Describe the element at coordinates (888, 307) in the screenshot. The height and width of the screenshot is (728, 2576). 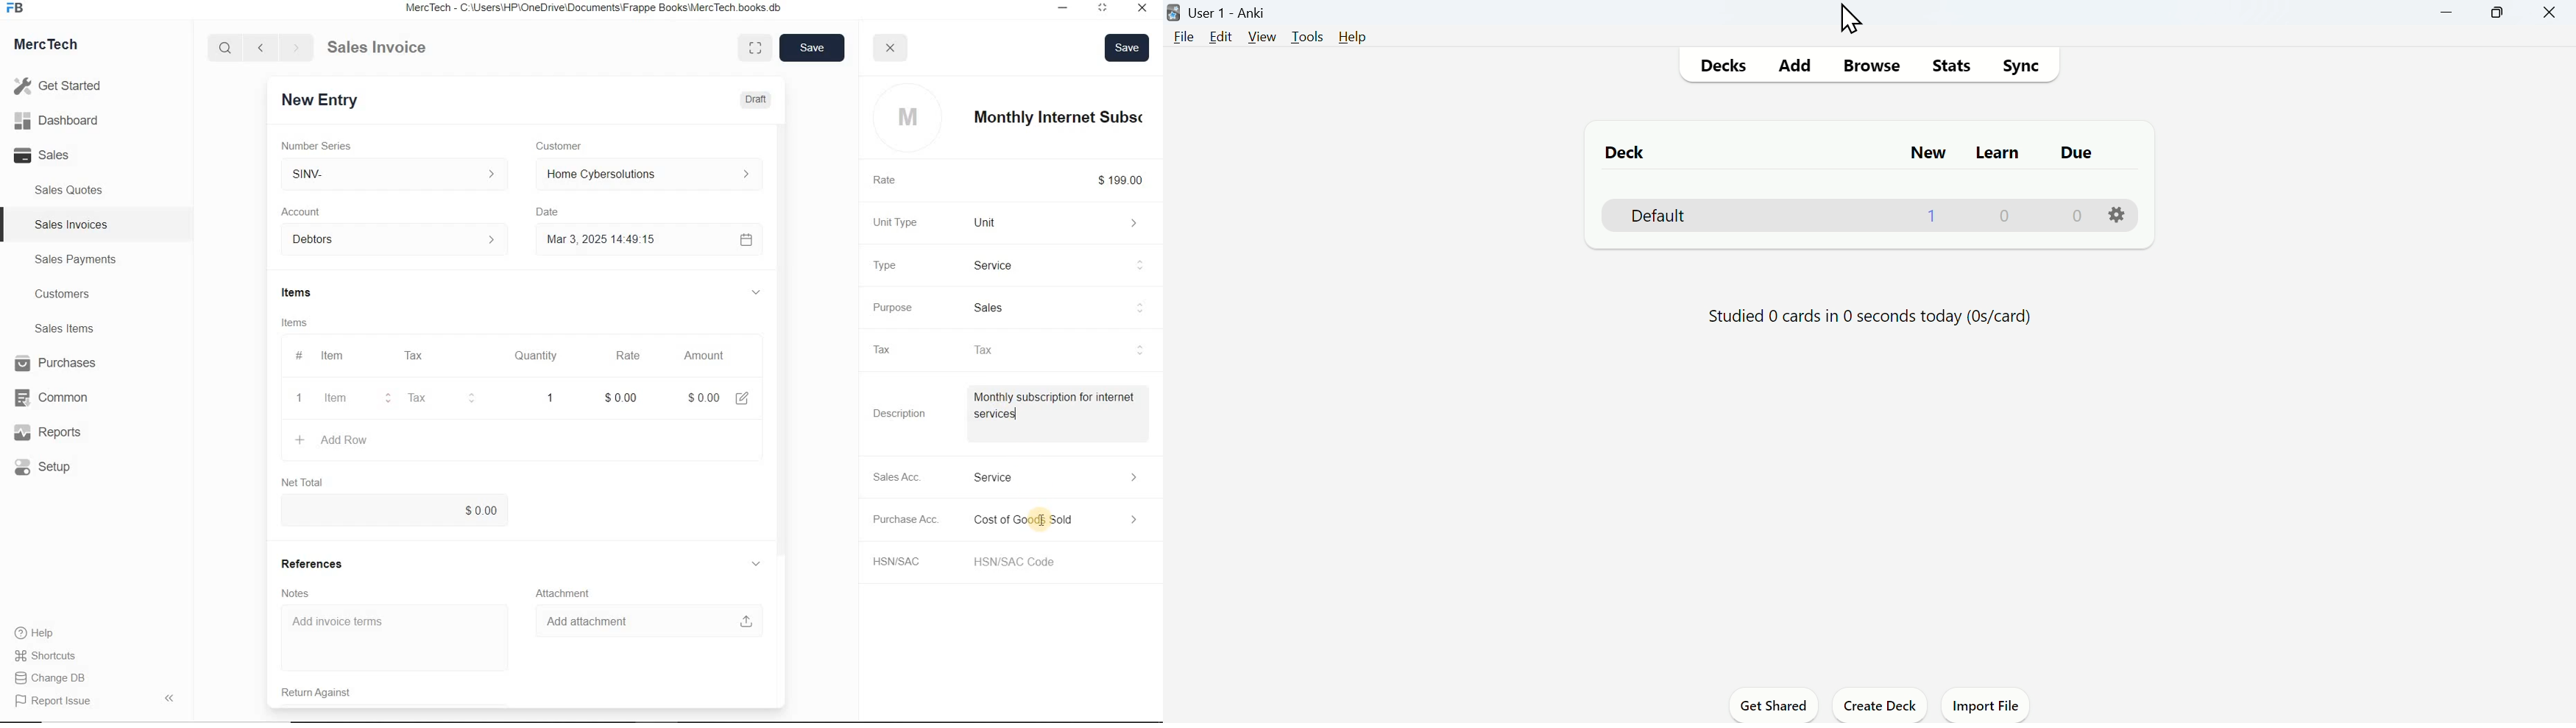
I see `Purpose` at that location.